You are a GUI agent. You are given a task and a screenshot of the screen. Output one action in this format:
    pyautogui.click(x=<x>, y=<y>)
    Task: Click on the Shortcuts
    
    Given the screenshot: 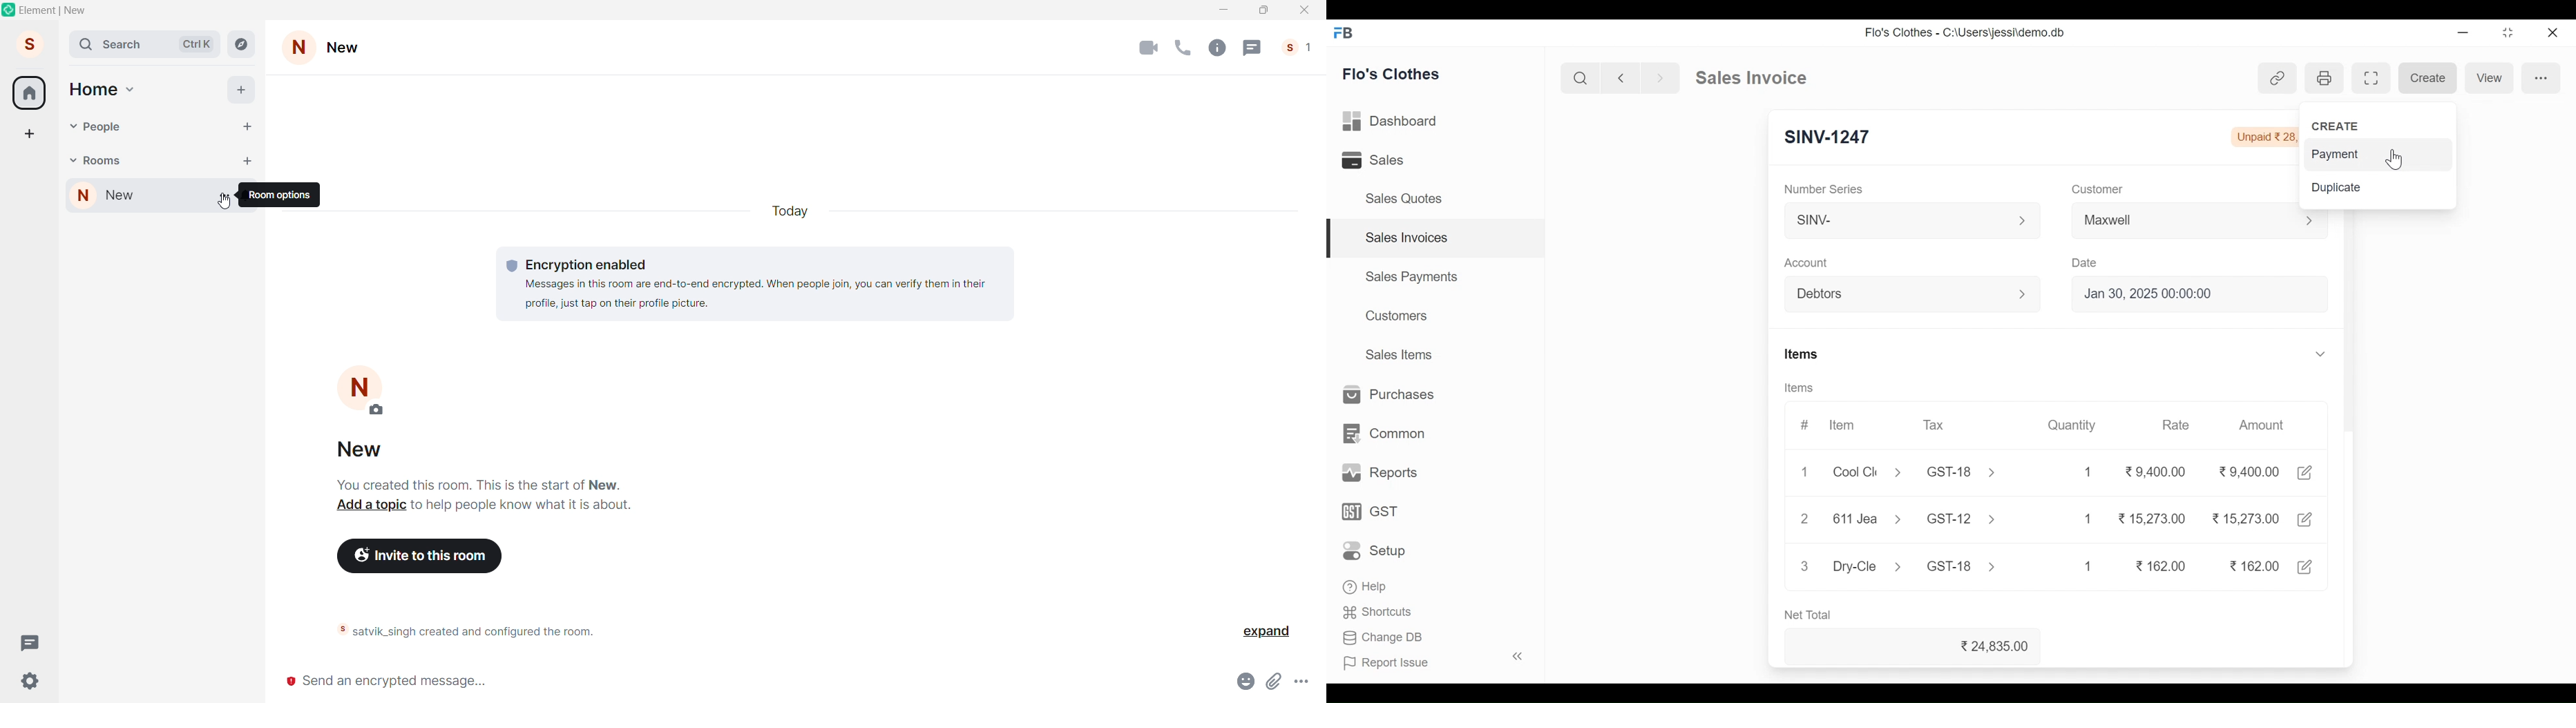 What is the action you would take?
    pyautogui.click(x=1378, y=614)
    